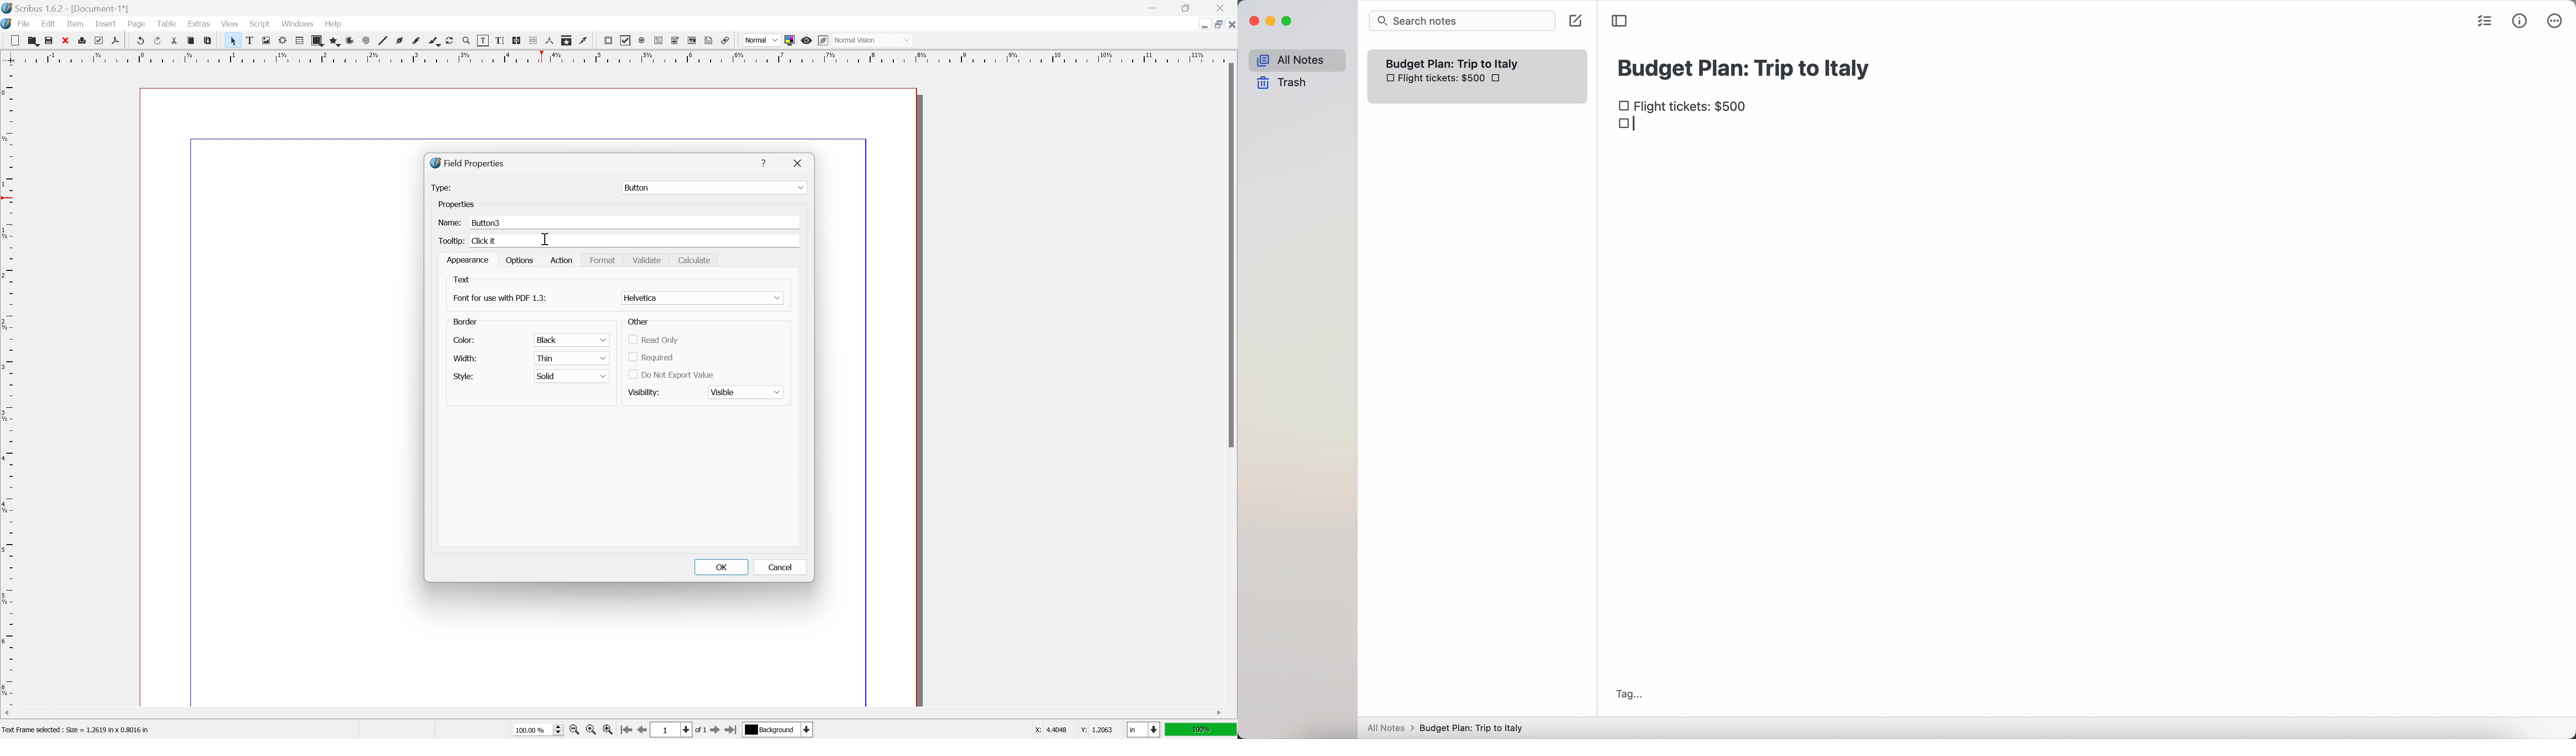  What do you see at coordinates (875, 40) in the screenshot?
I see `Normal vision` at bounding box center [875, 40].